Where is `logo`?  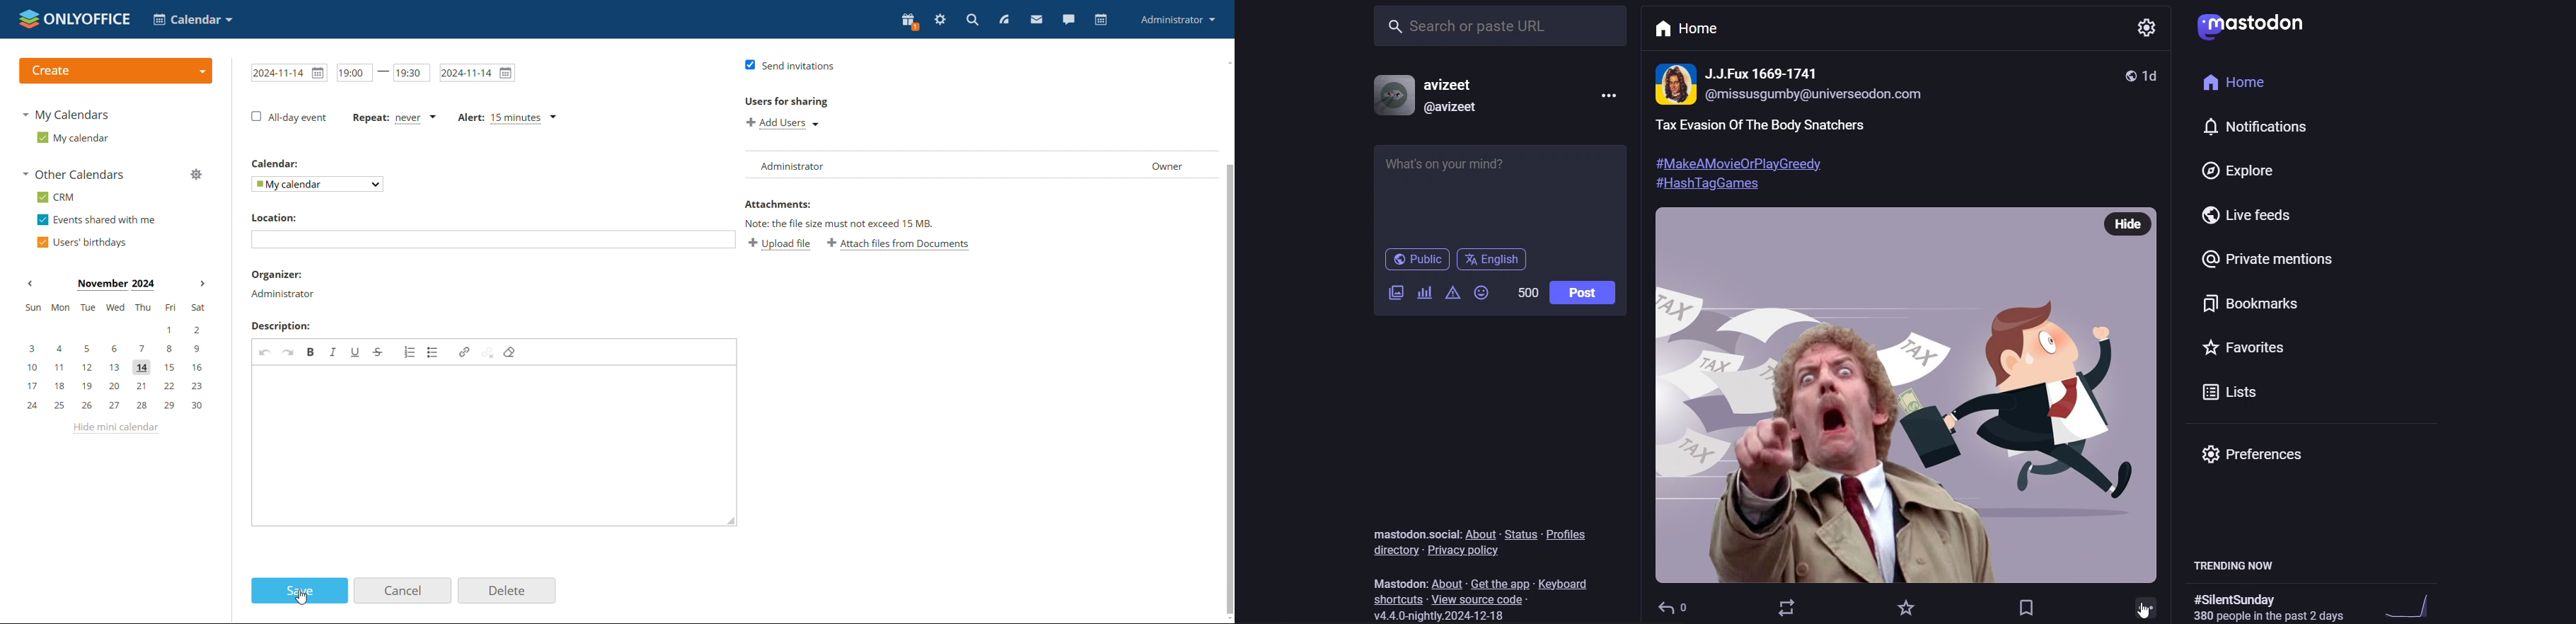 logo is located at coordinates (2258, 26).